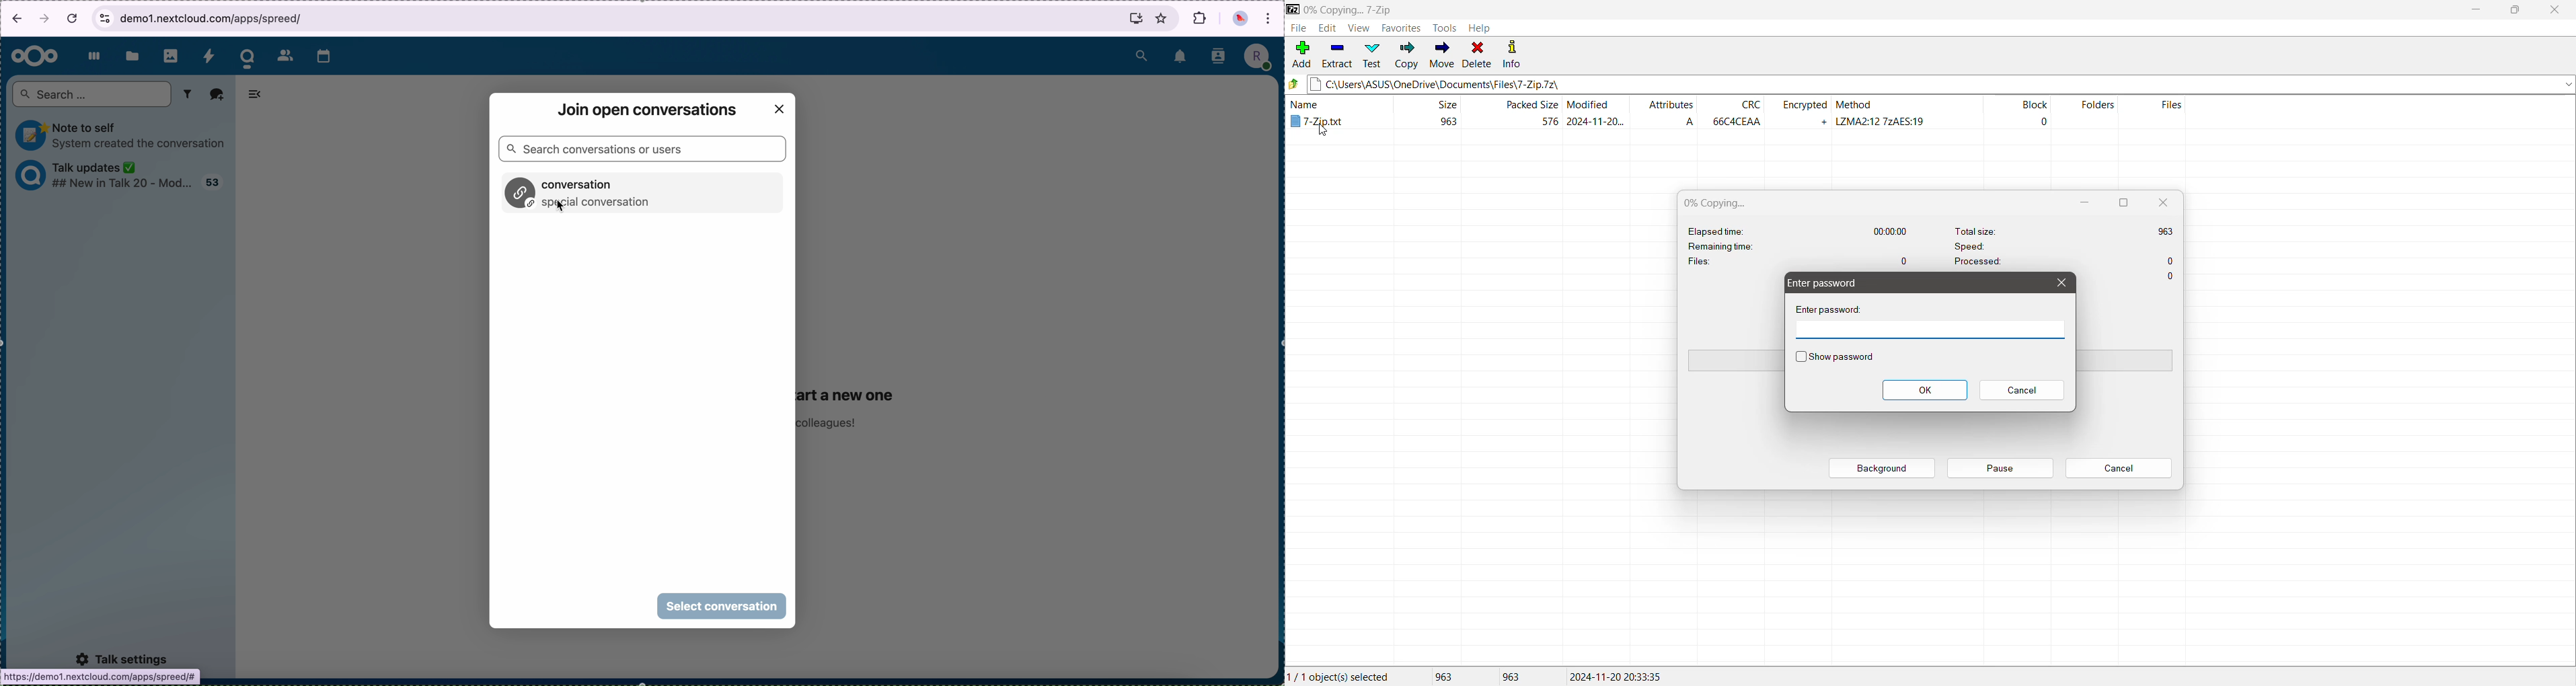 This screenshot has height=700, width=2576. I want to click on Tools, so click(1446, 27).